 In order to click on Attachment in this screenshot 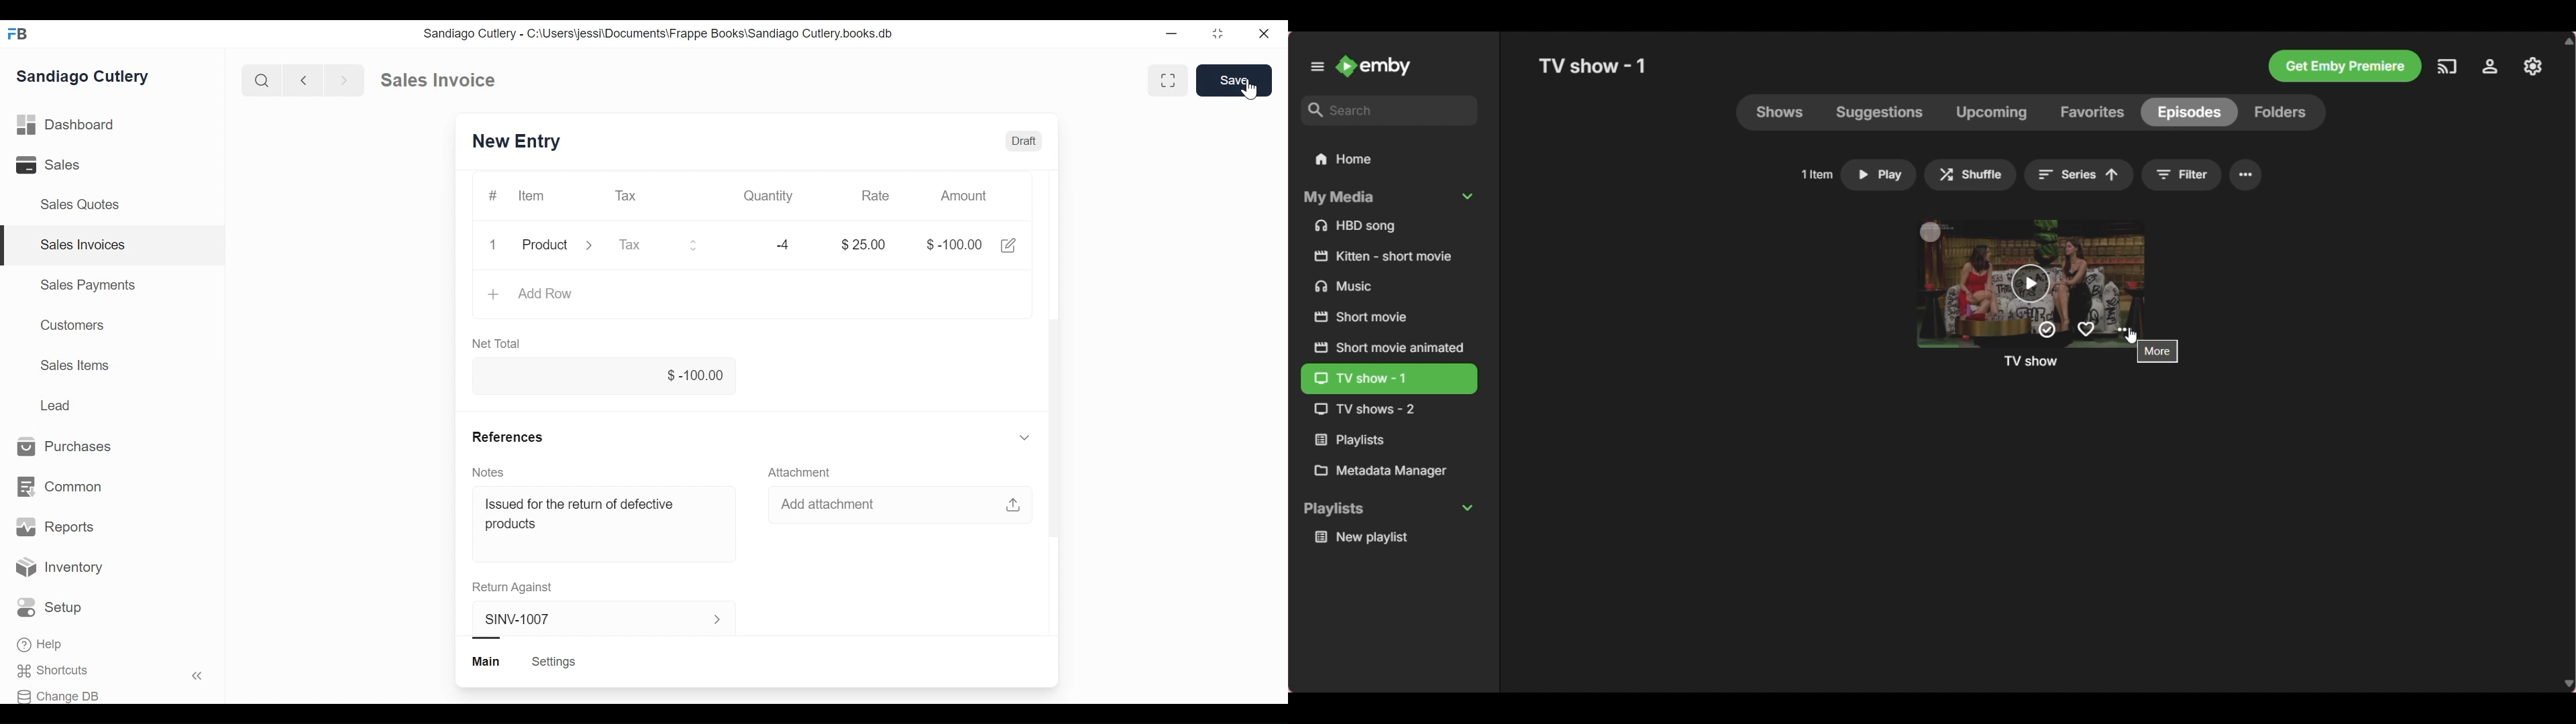, I will do `click(802, 471)`.